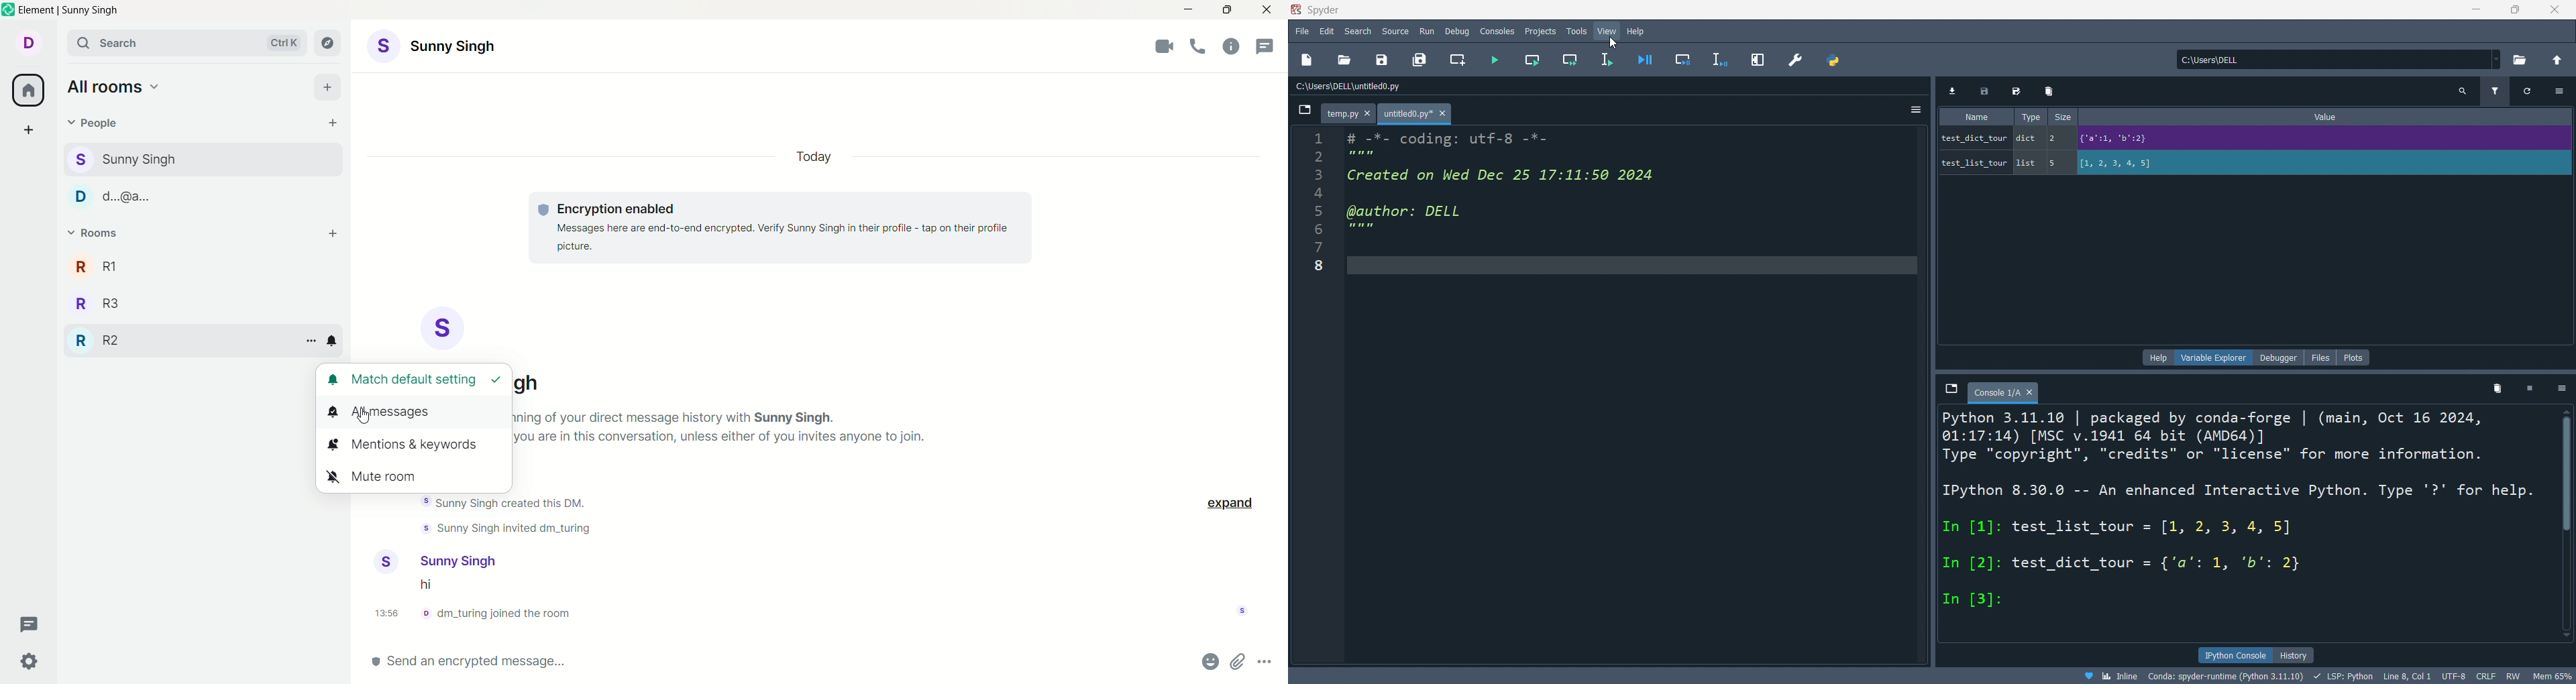 The image size is (2576, 700). Describe the element at coordinates (434, 586) in the screenshot. I see `message` at that location.